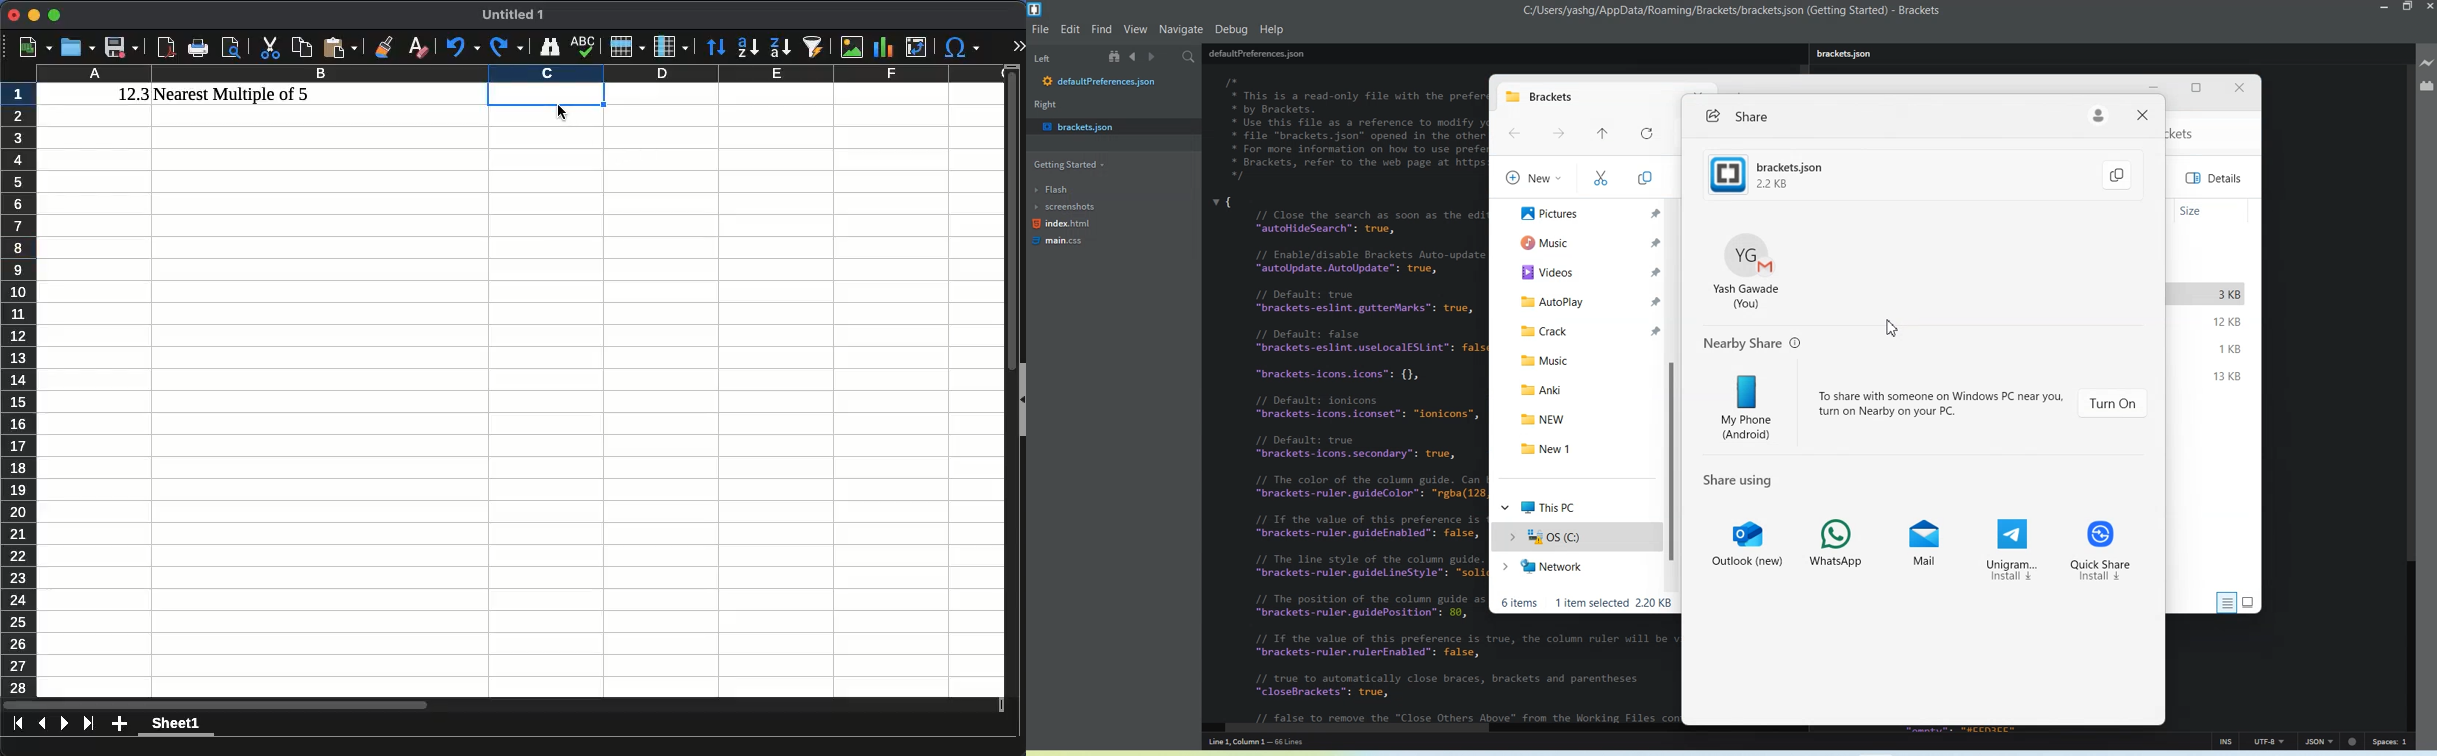 The height and width of the screenshot is (756, 2464). Describe the element at coordinates (34, 47) in the screenshot. I see `new` at that location.